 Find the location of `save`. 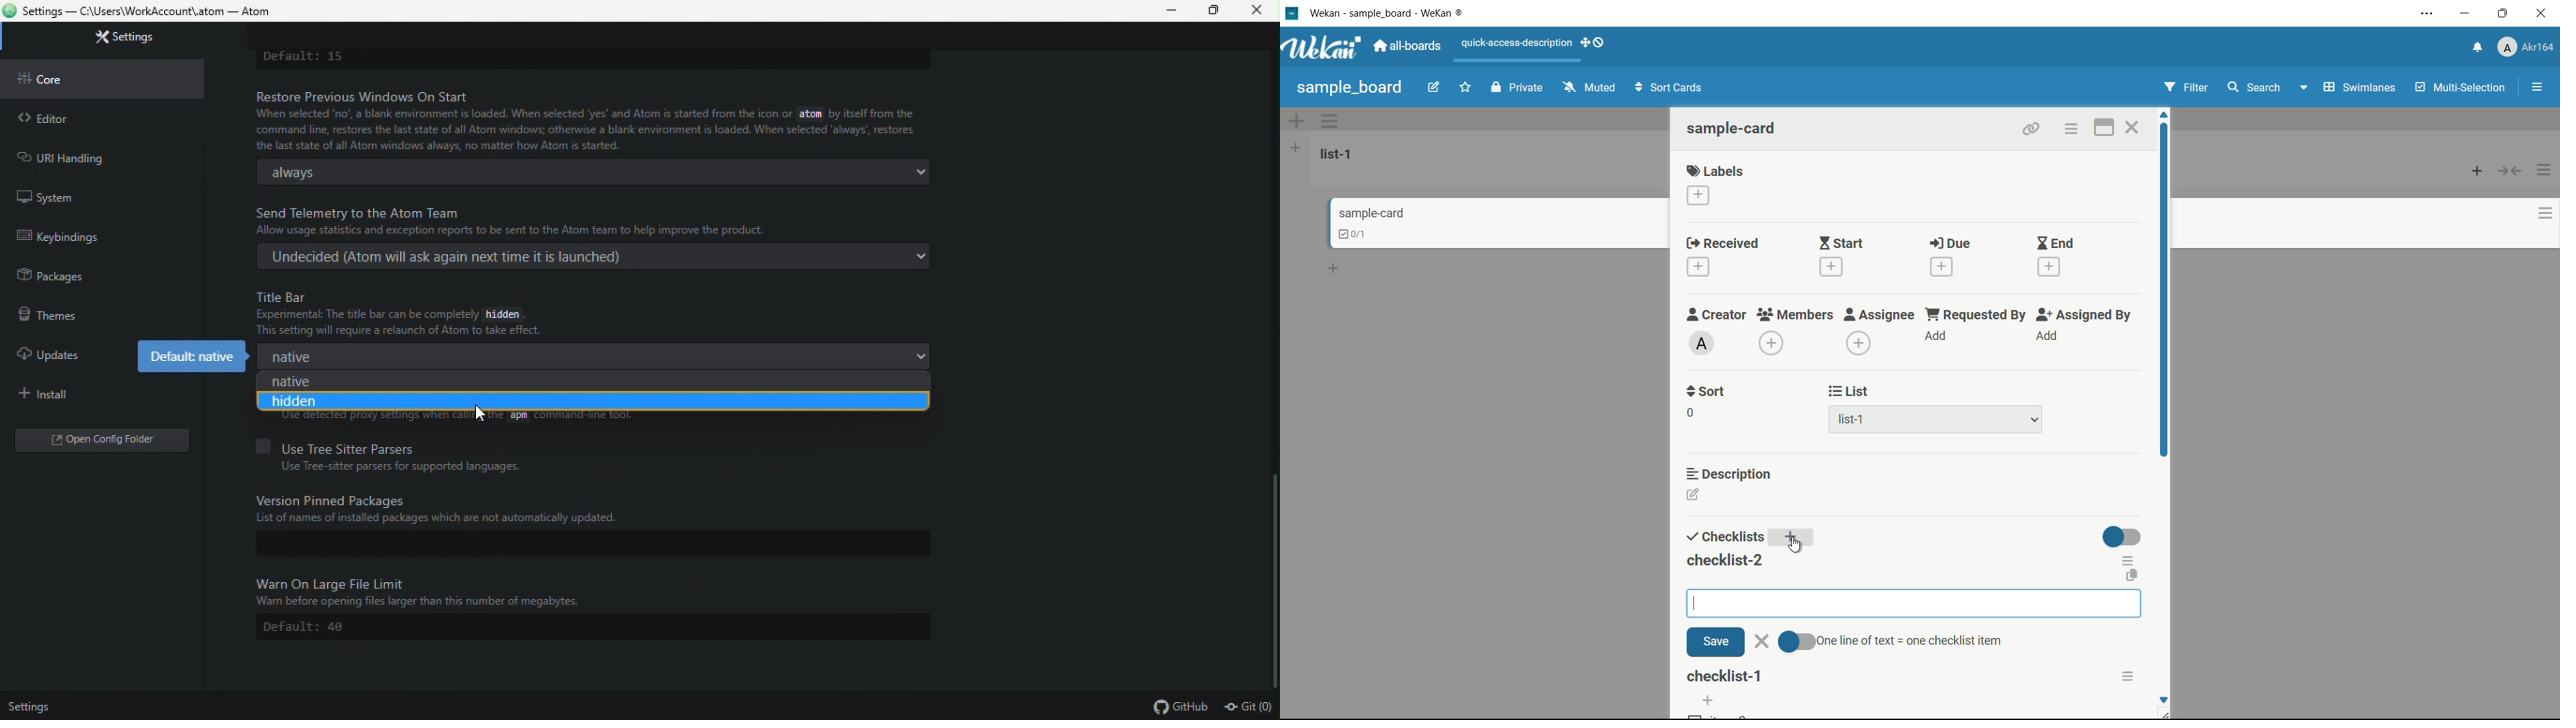

save is located at coordinates (1715, 642).